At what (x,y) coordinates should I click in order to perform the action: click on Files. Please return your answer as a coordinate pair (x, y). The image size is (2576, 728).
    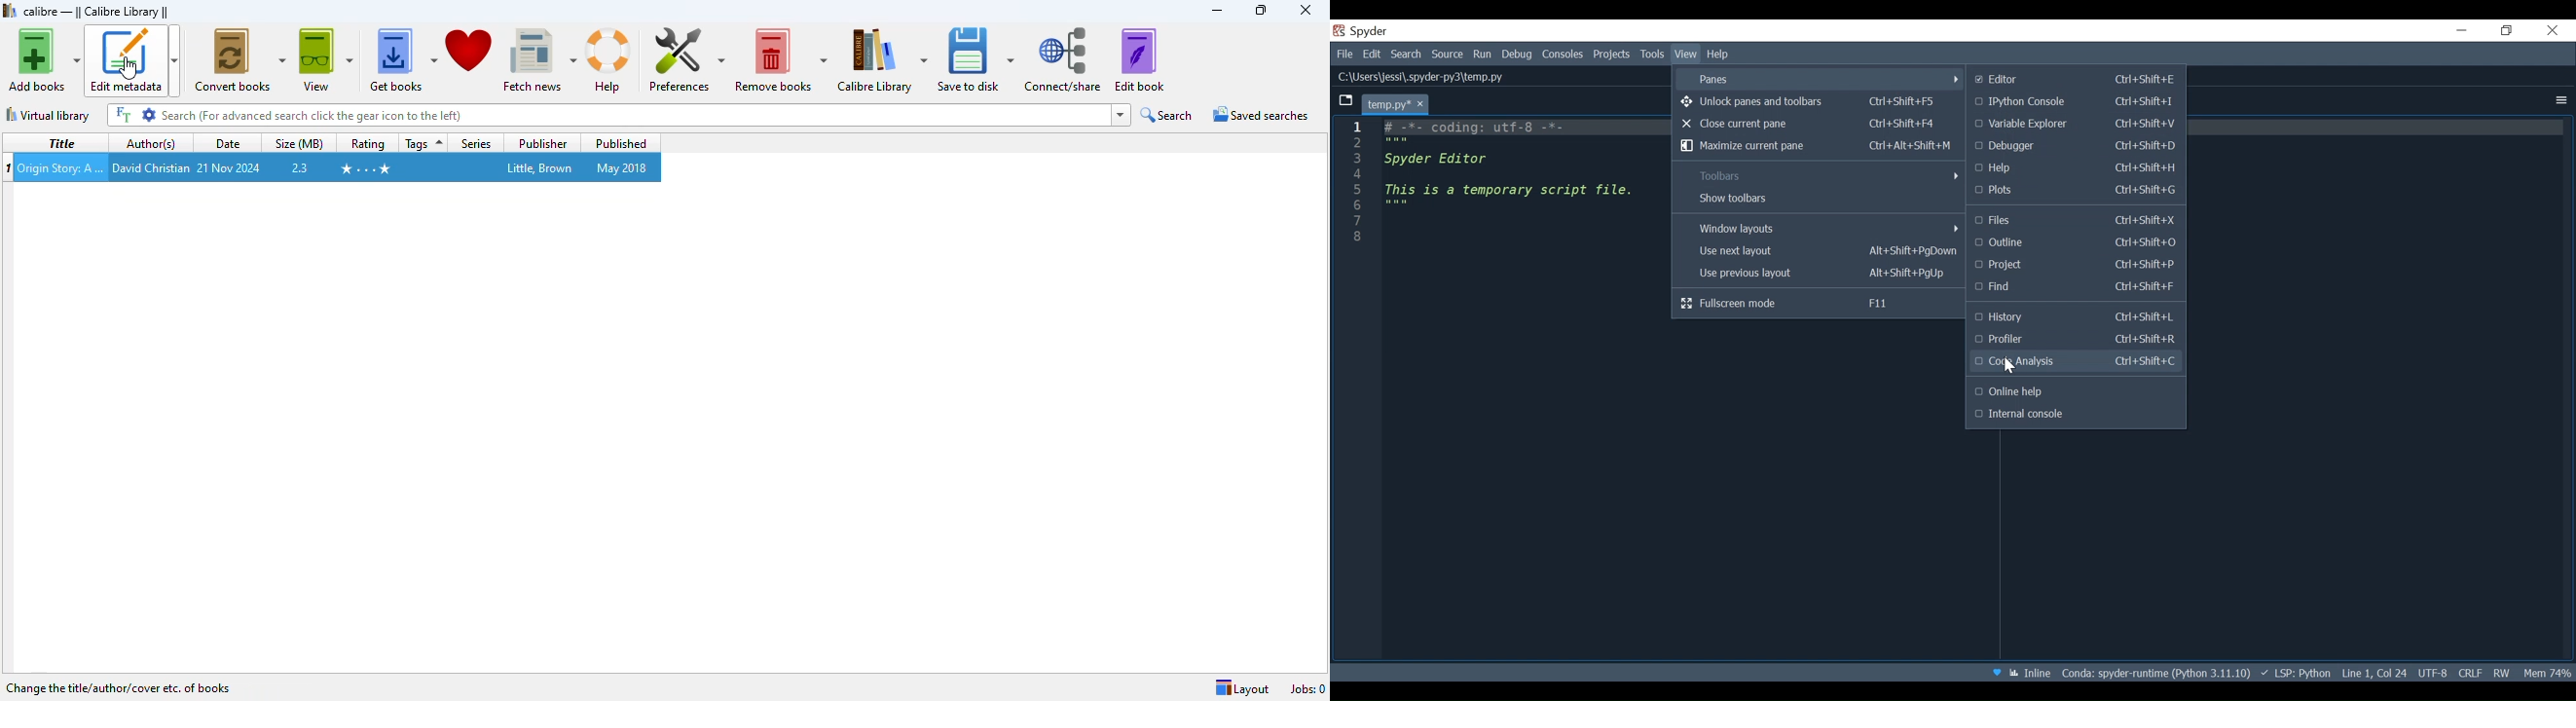
    Looking at the image, I should click on (2077, 221).